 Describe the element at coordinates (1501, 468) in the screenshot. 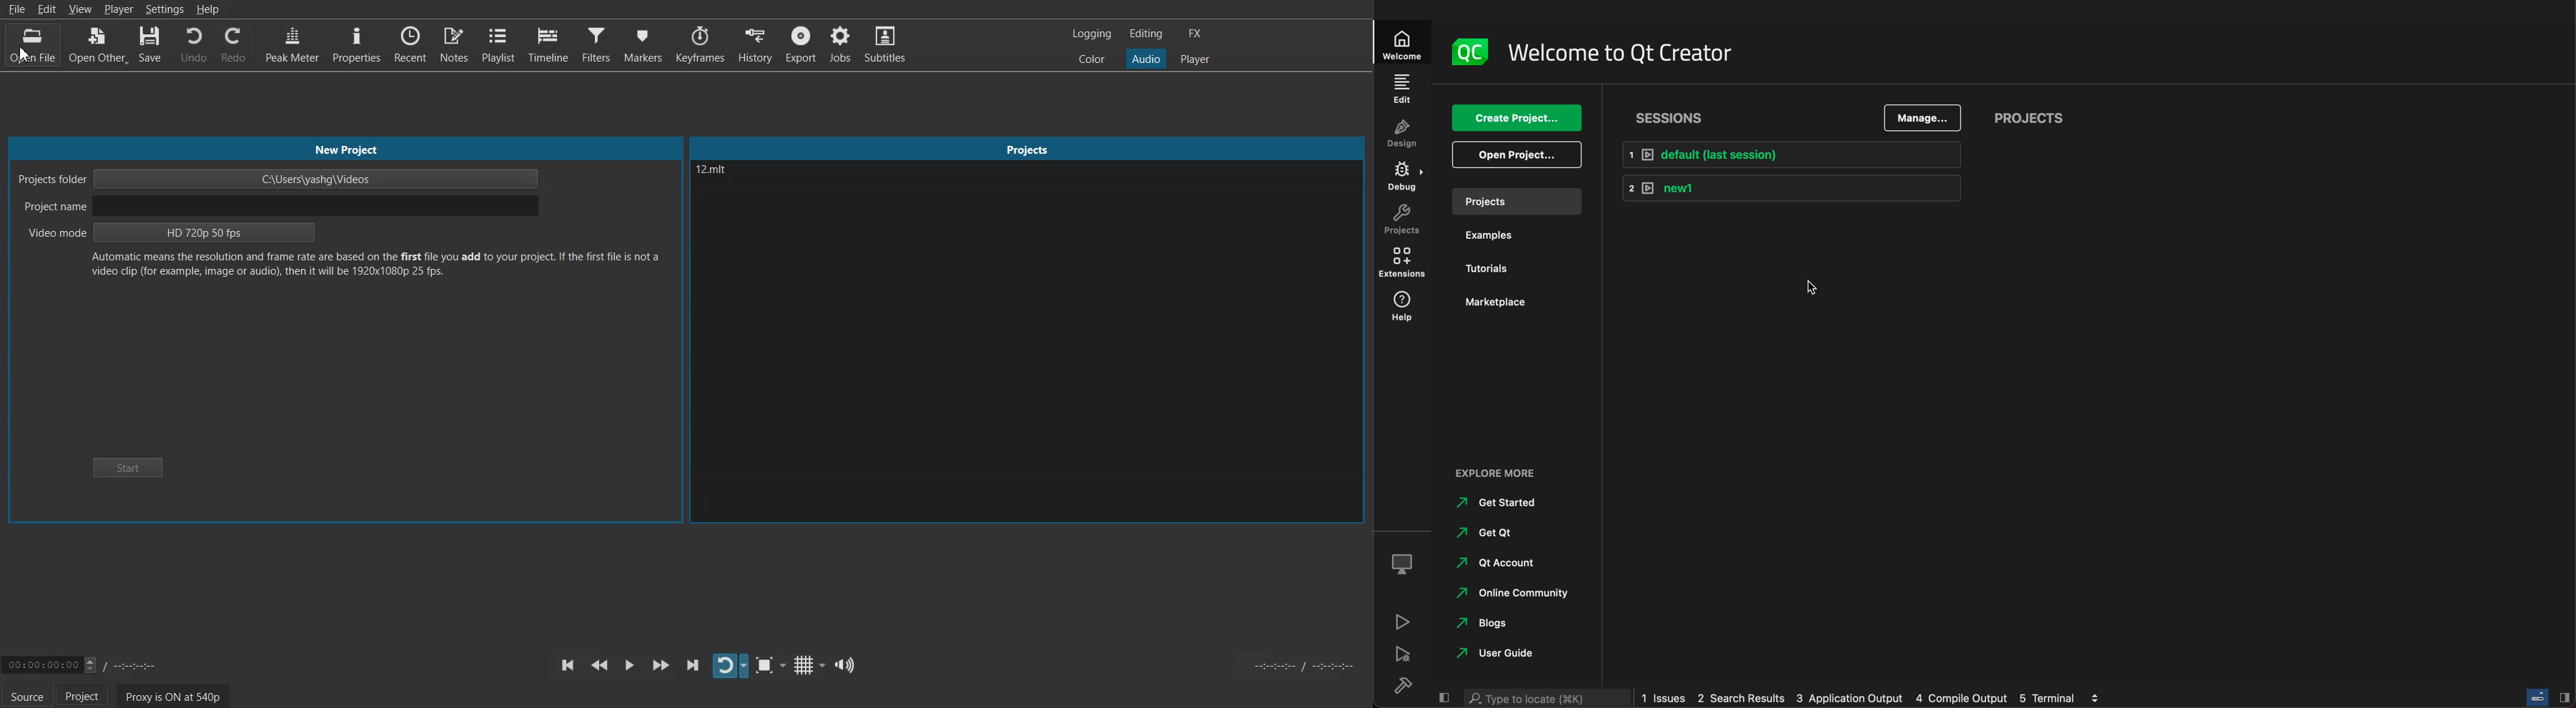

I see `explore more` at that location.